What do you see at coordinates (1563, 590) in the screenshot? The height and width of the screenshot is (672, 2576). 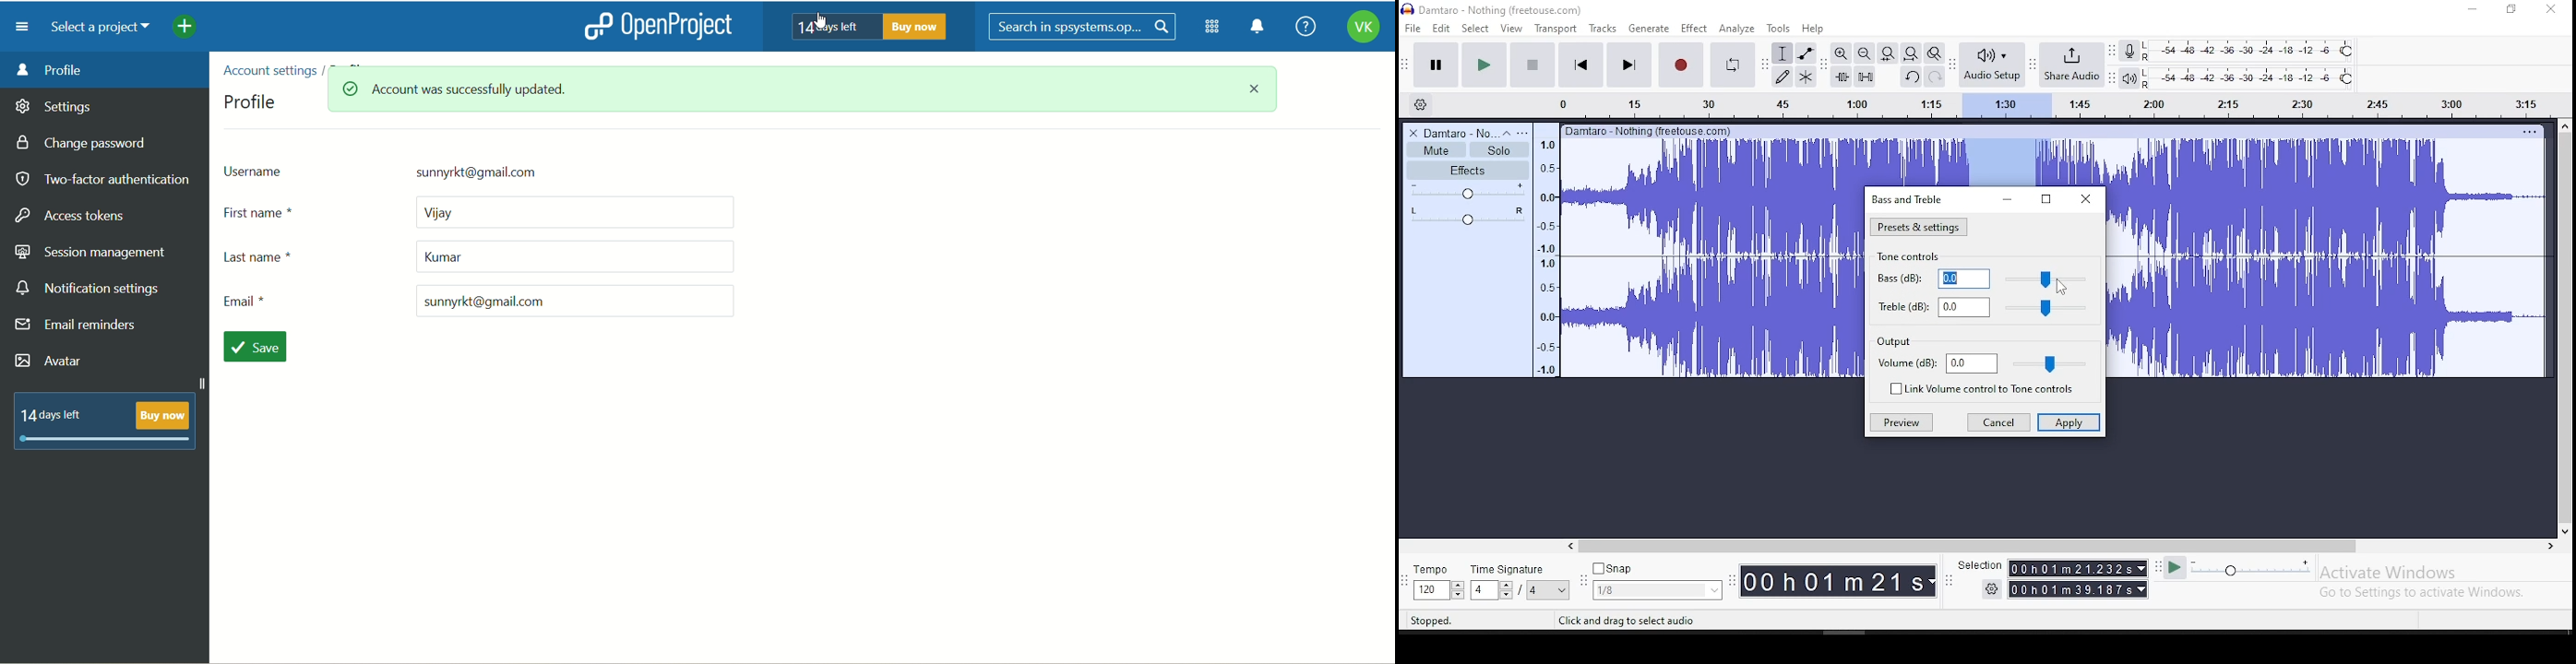 I see `drop down` at bounding box center [1563, 590].